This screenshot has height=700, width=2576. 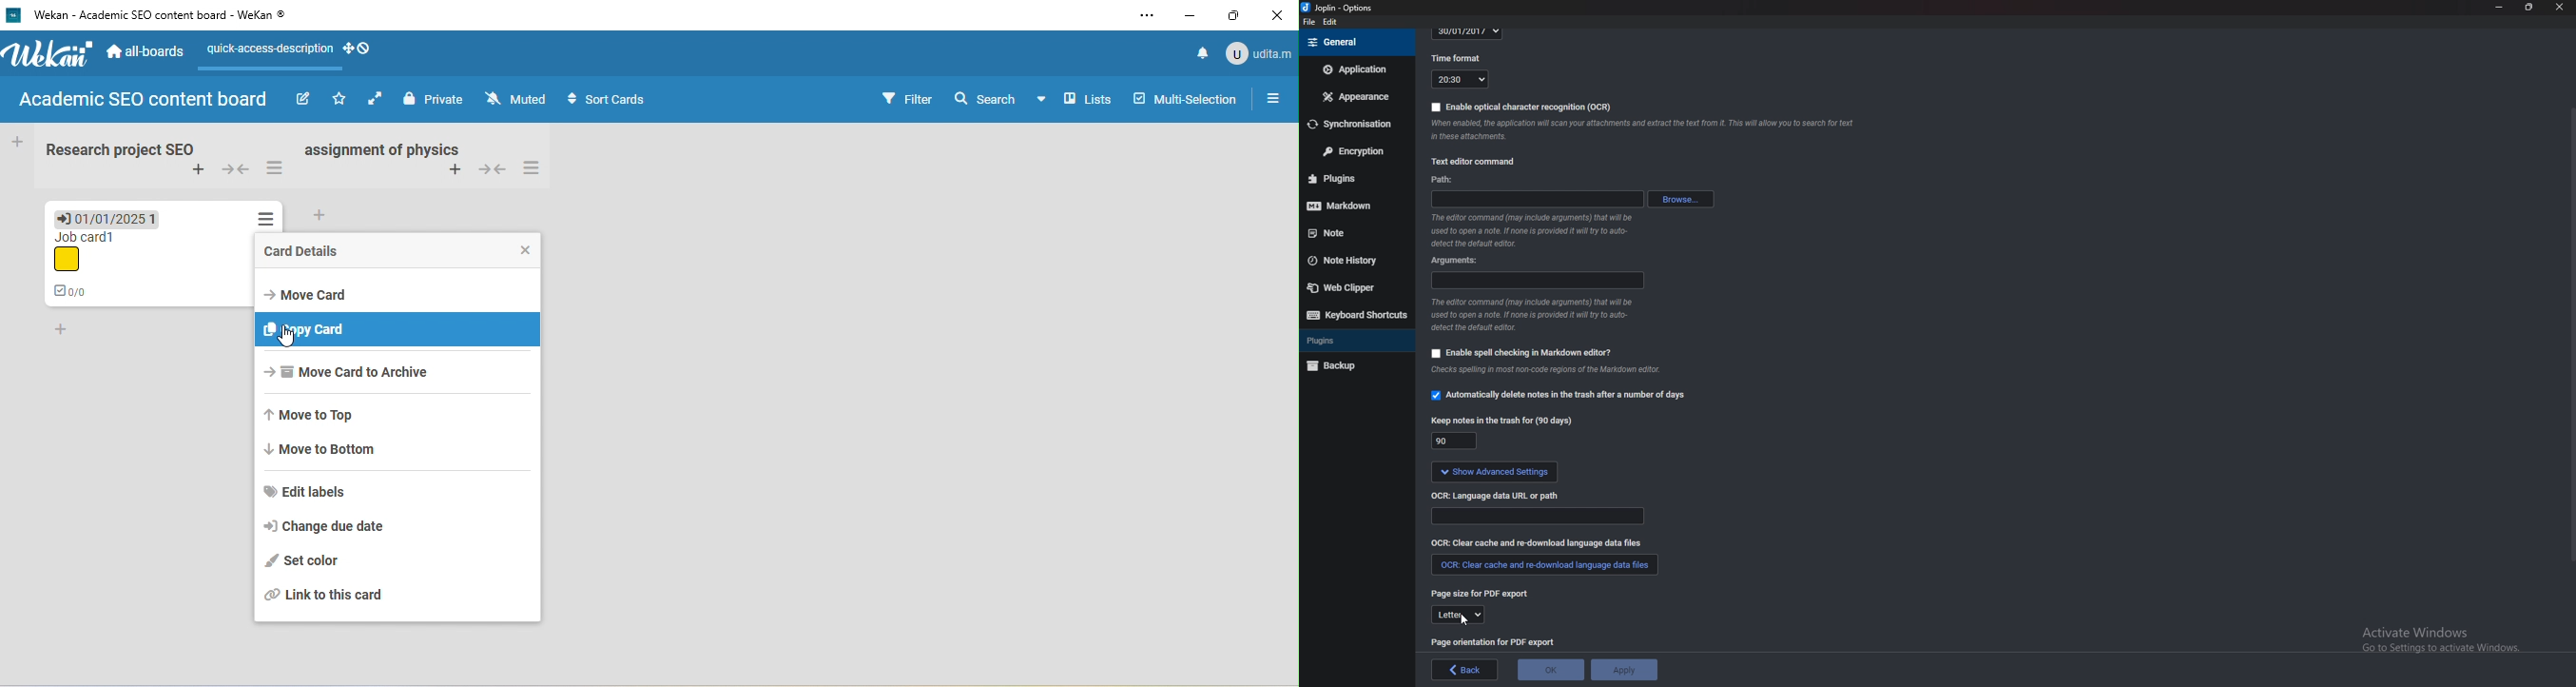 I want to click on collapse, so click(x=493, y=167).